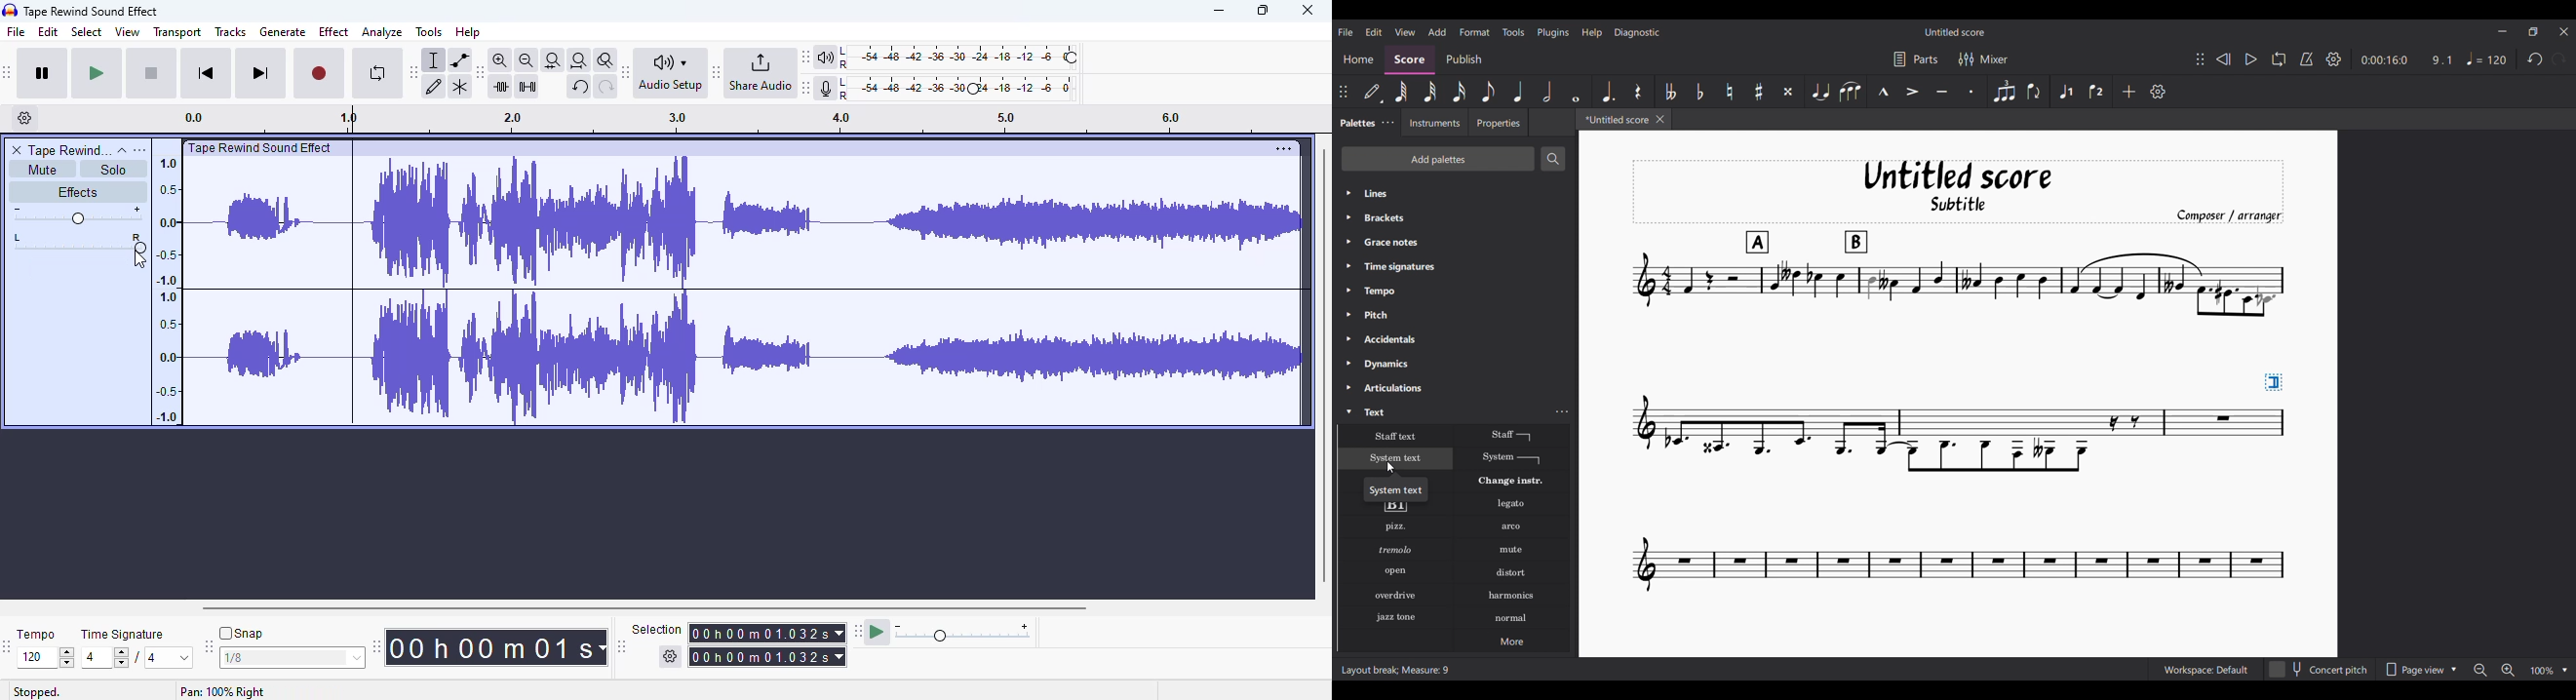 This screenshot has height=700, width=2576. I want to click on 9.1, so click(2442, 60).